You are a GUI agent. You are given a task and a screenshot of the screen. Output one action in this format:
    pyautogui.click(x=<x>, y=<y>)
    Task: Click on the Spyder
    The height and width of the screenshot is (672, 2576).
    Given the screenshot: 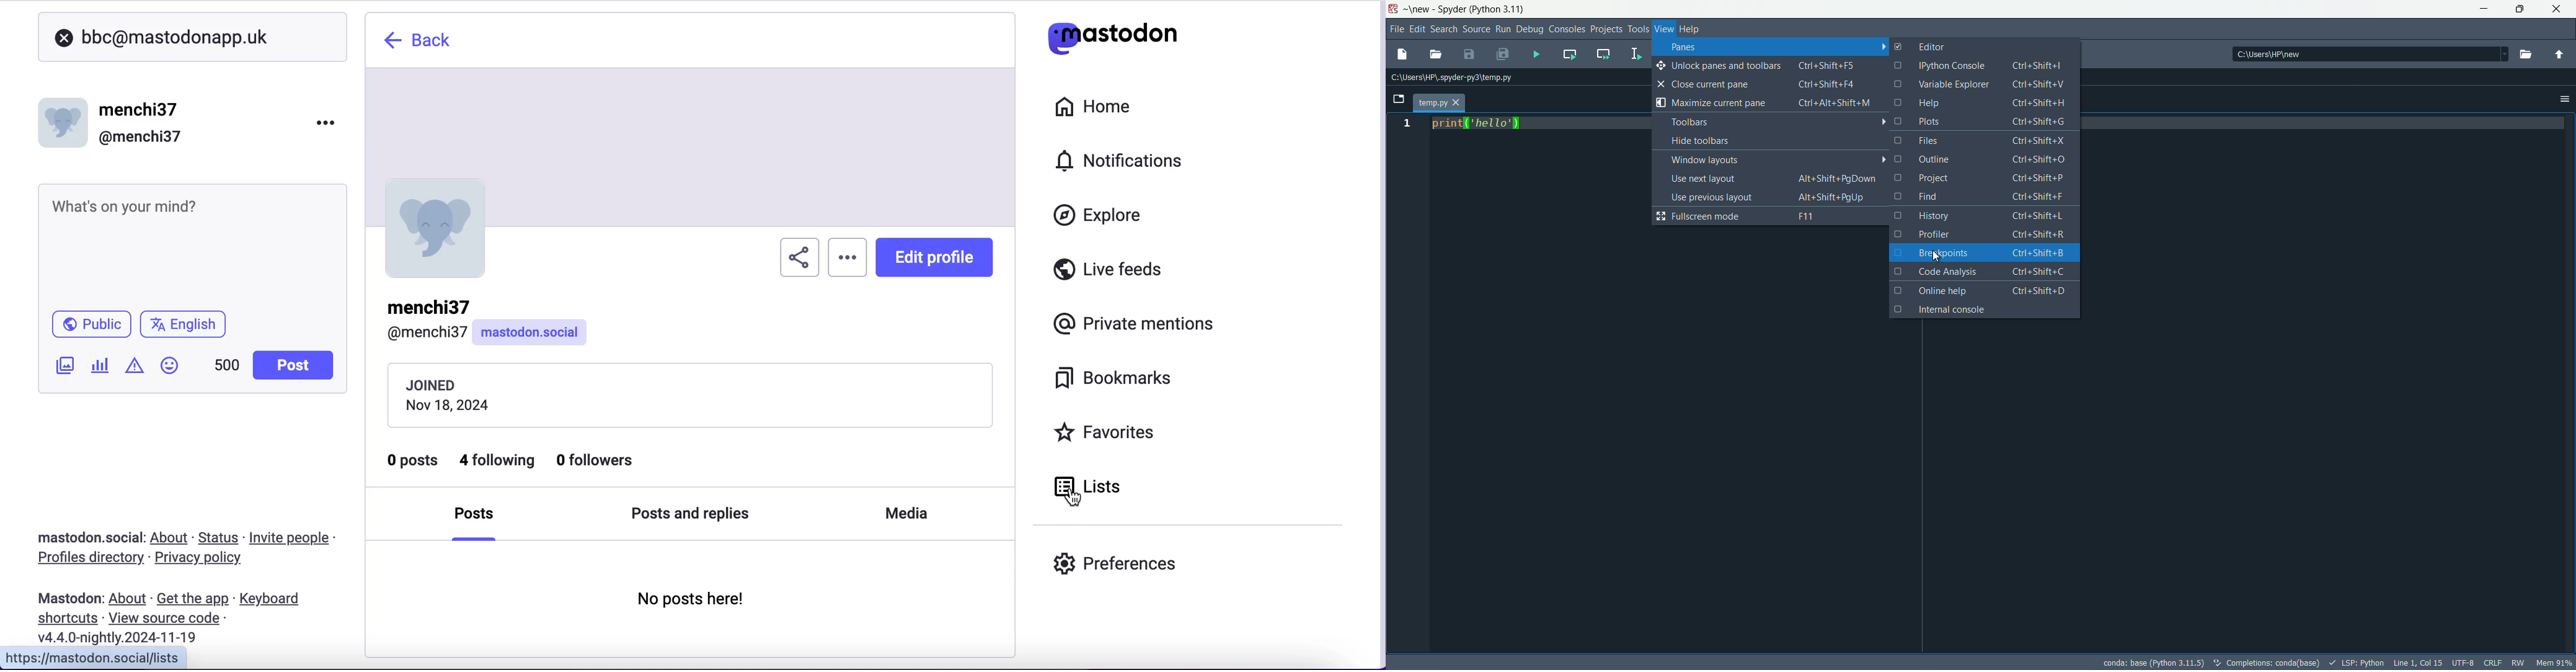 What is the action you would take?
    pyautogui.click(x=1453, y=9)
    